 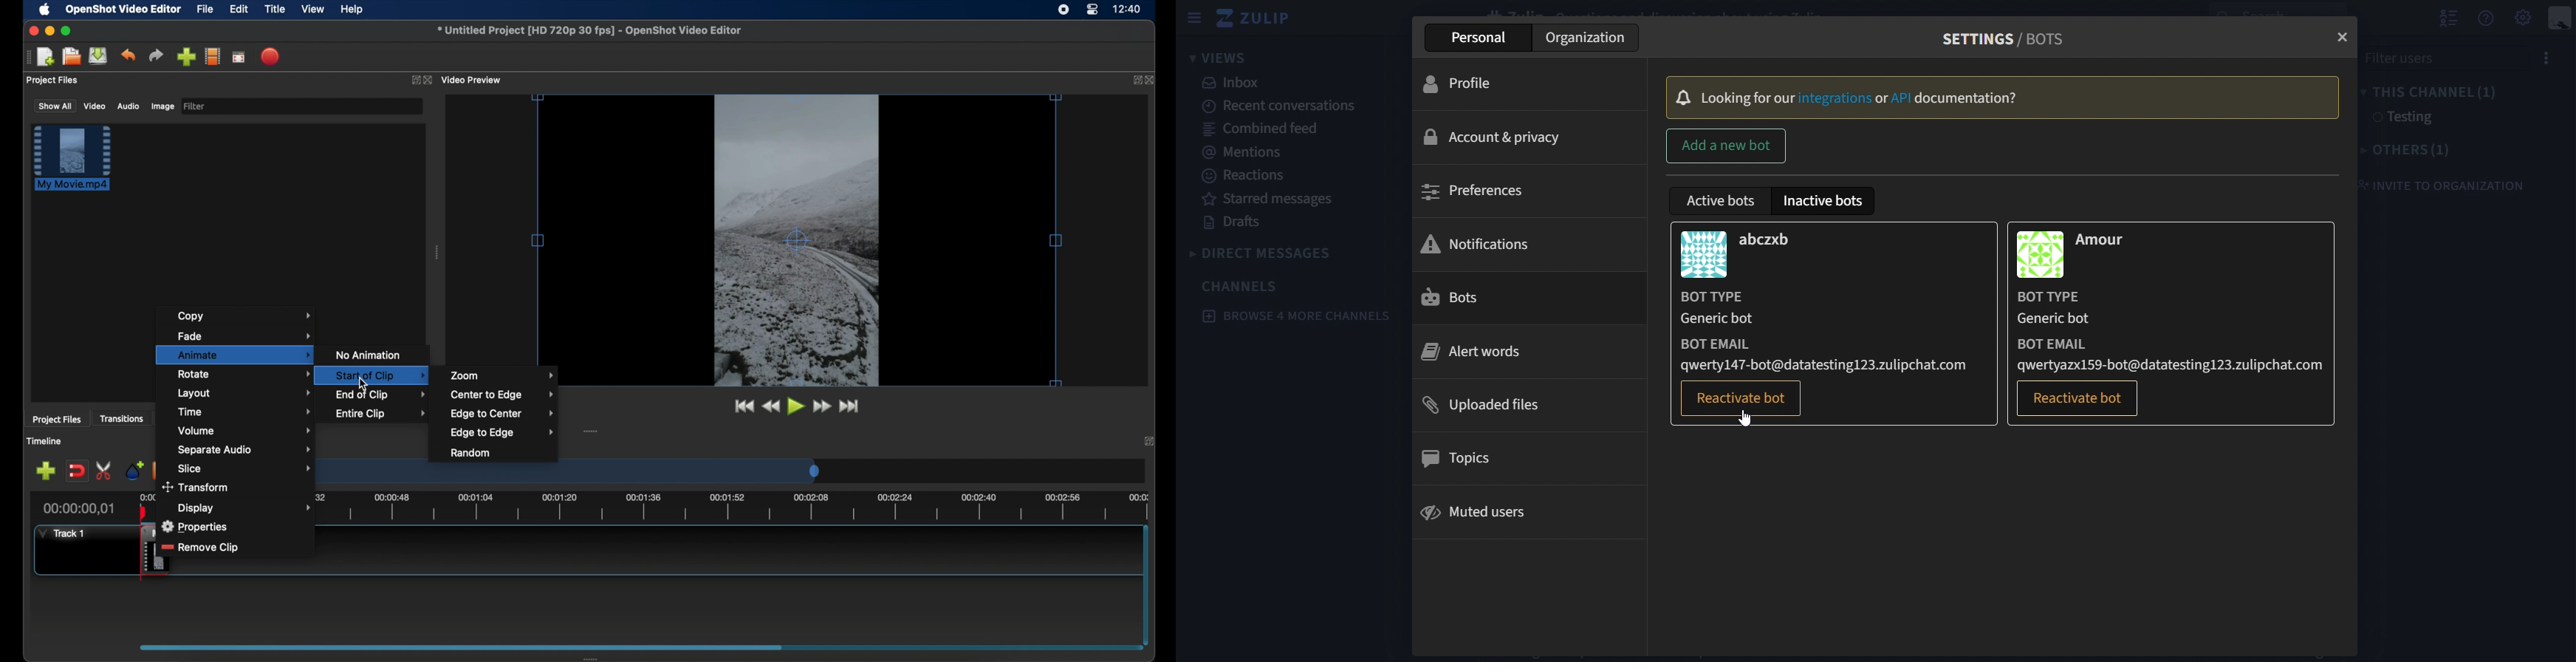 I want to click on testing, so click(x=2399, y=118).